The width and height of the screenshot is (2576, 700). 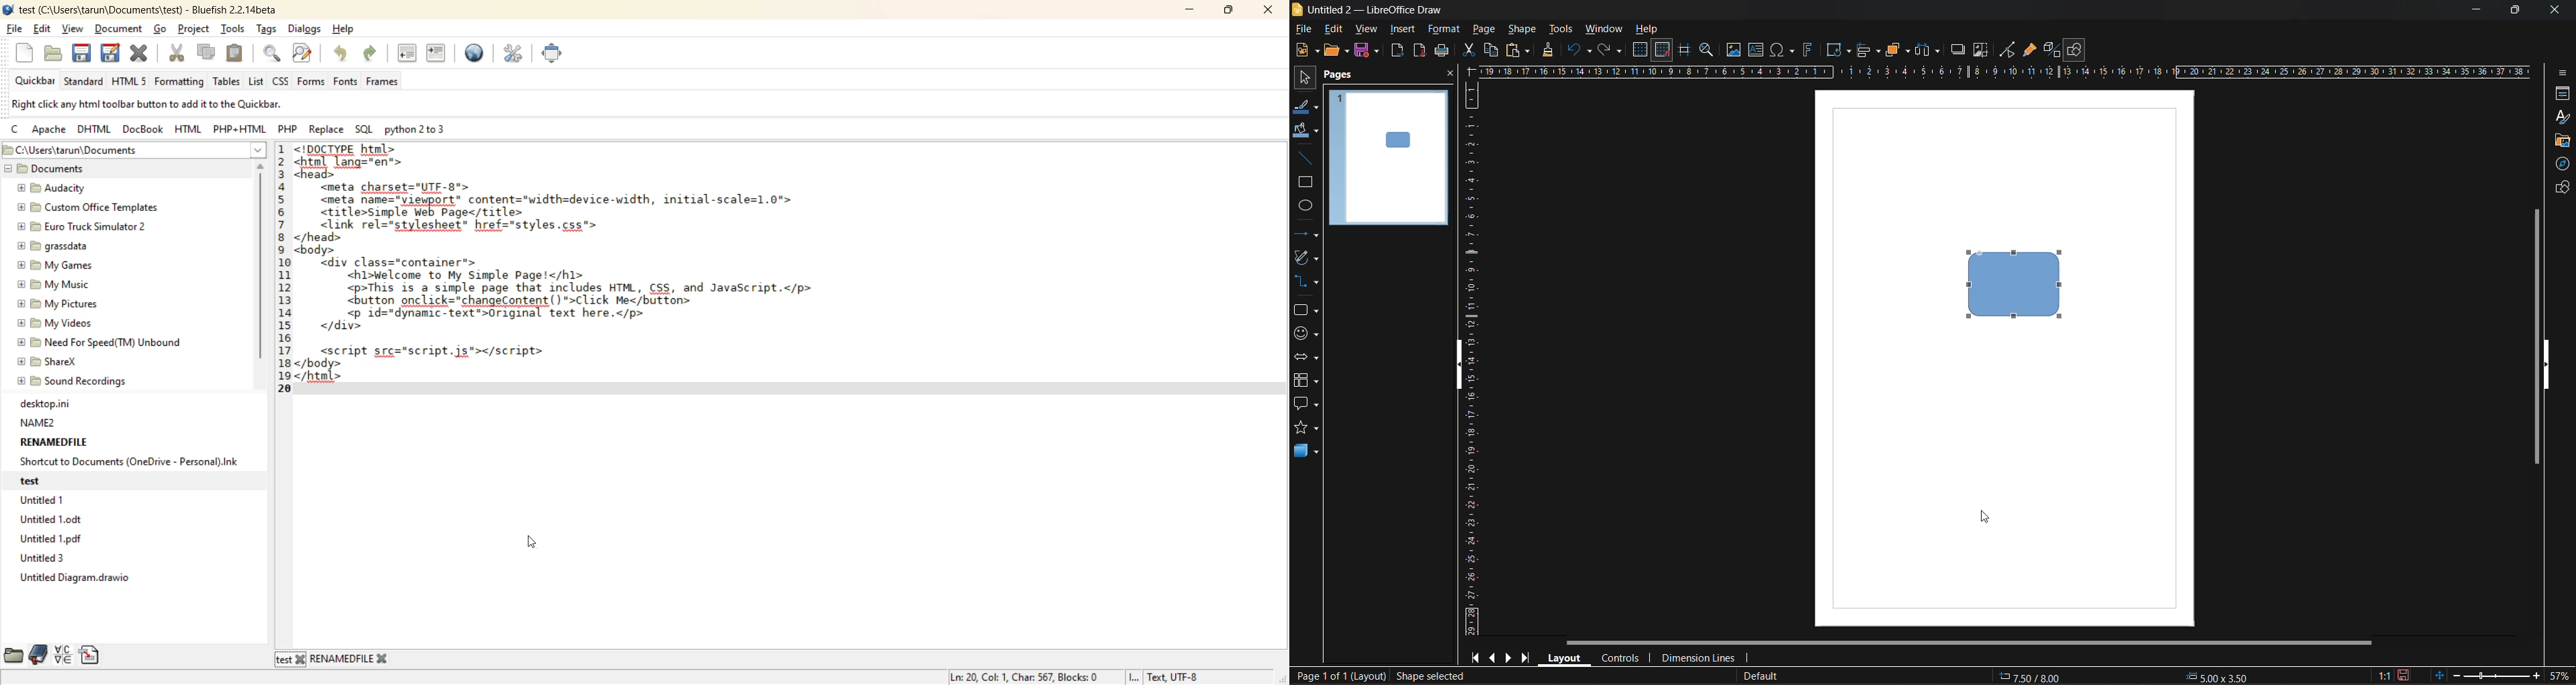 What do you see at coordinates (1580, 51) in the screenshot?
I see `undo` at bounding box center [1580, 51].